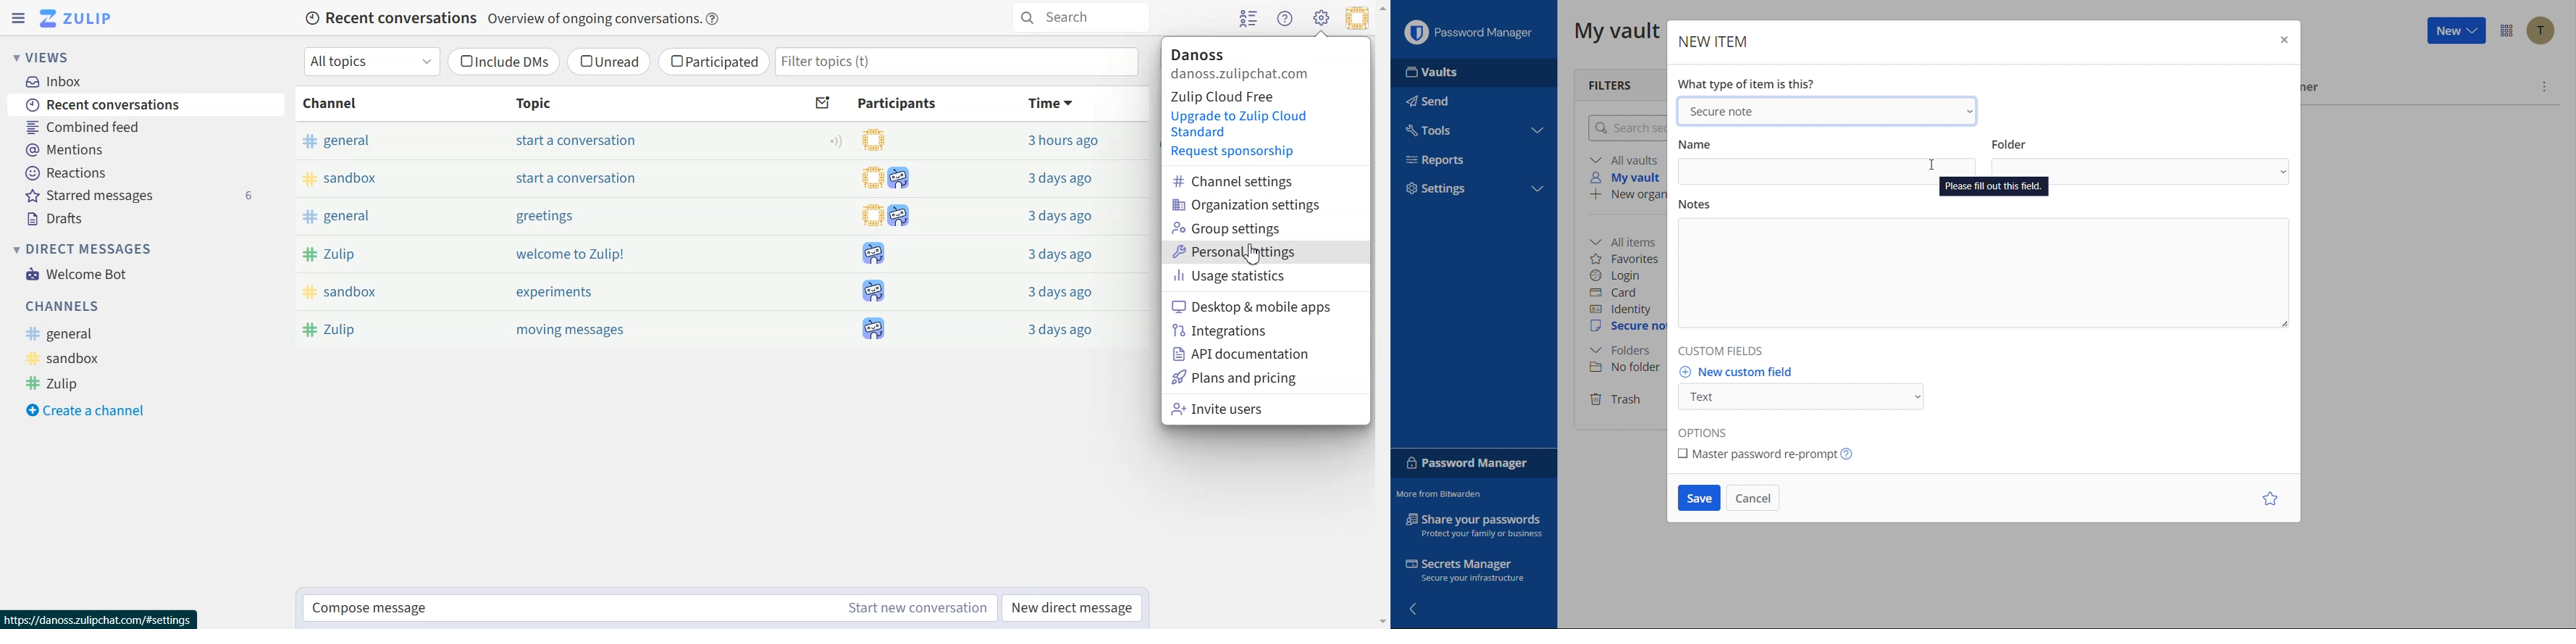 The height and width of the screenshot is (644, 2576). I want to click on 3 days ago, so click(1058, 293).